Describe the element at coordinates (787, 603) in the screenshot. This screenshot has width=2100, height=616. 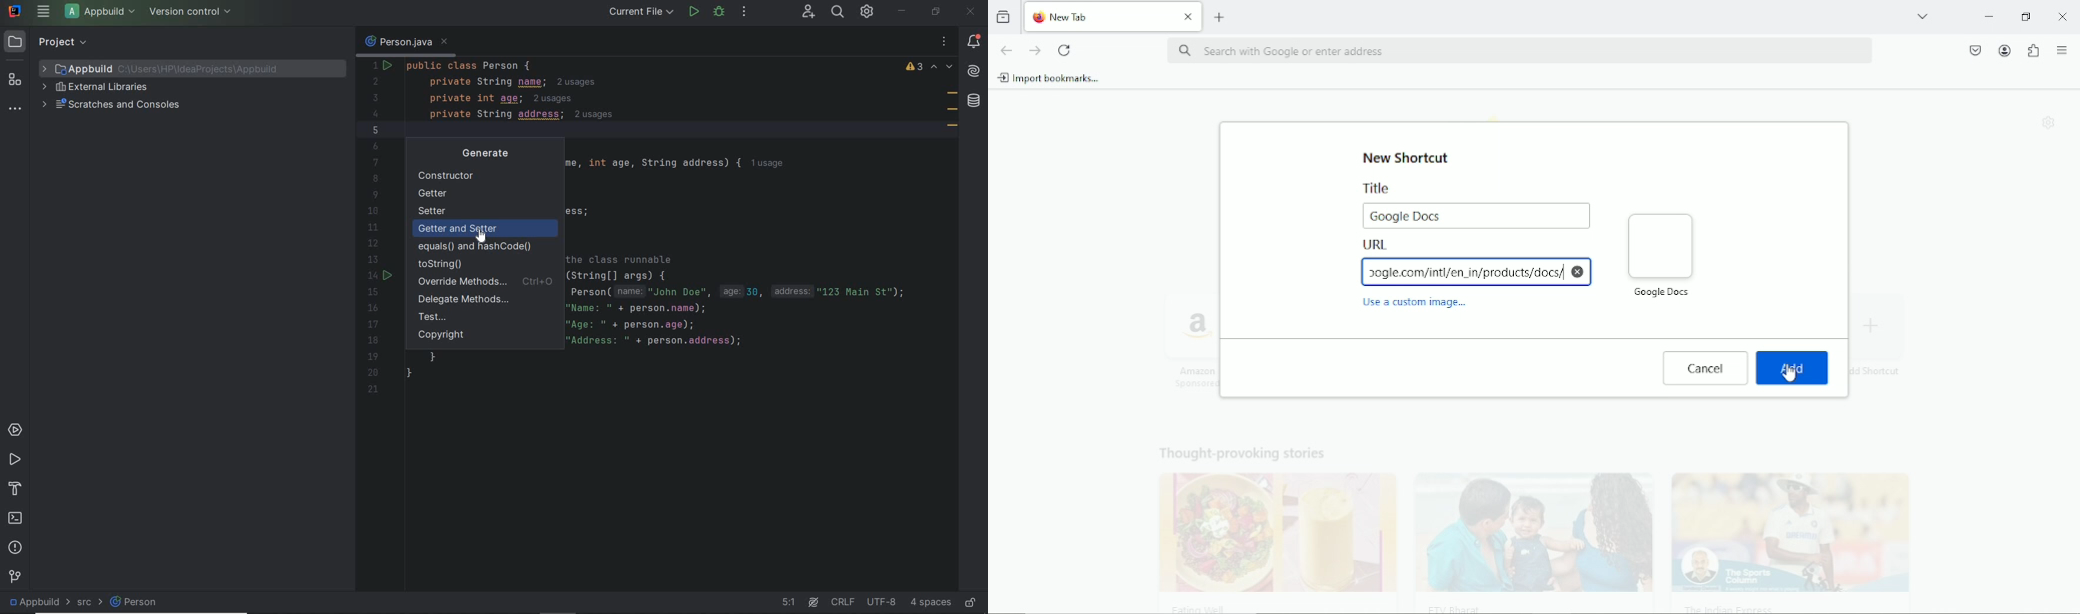
I see `go to line` at that location.